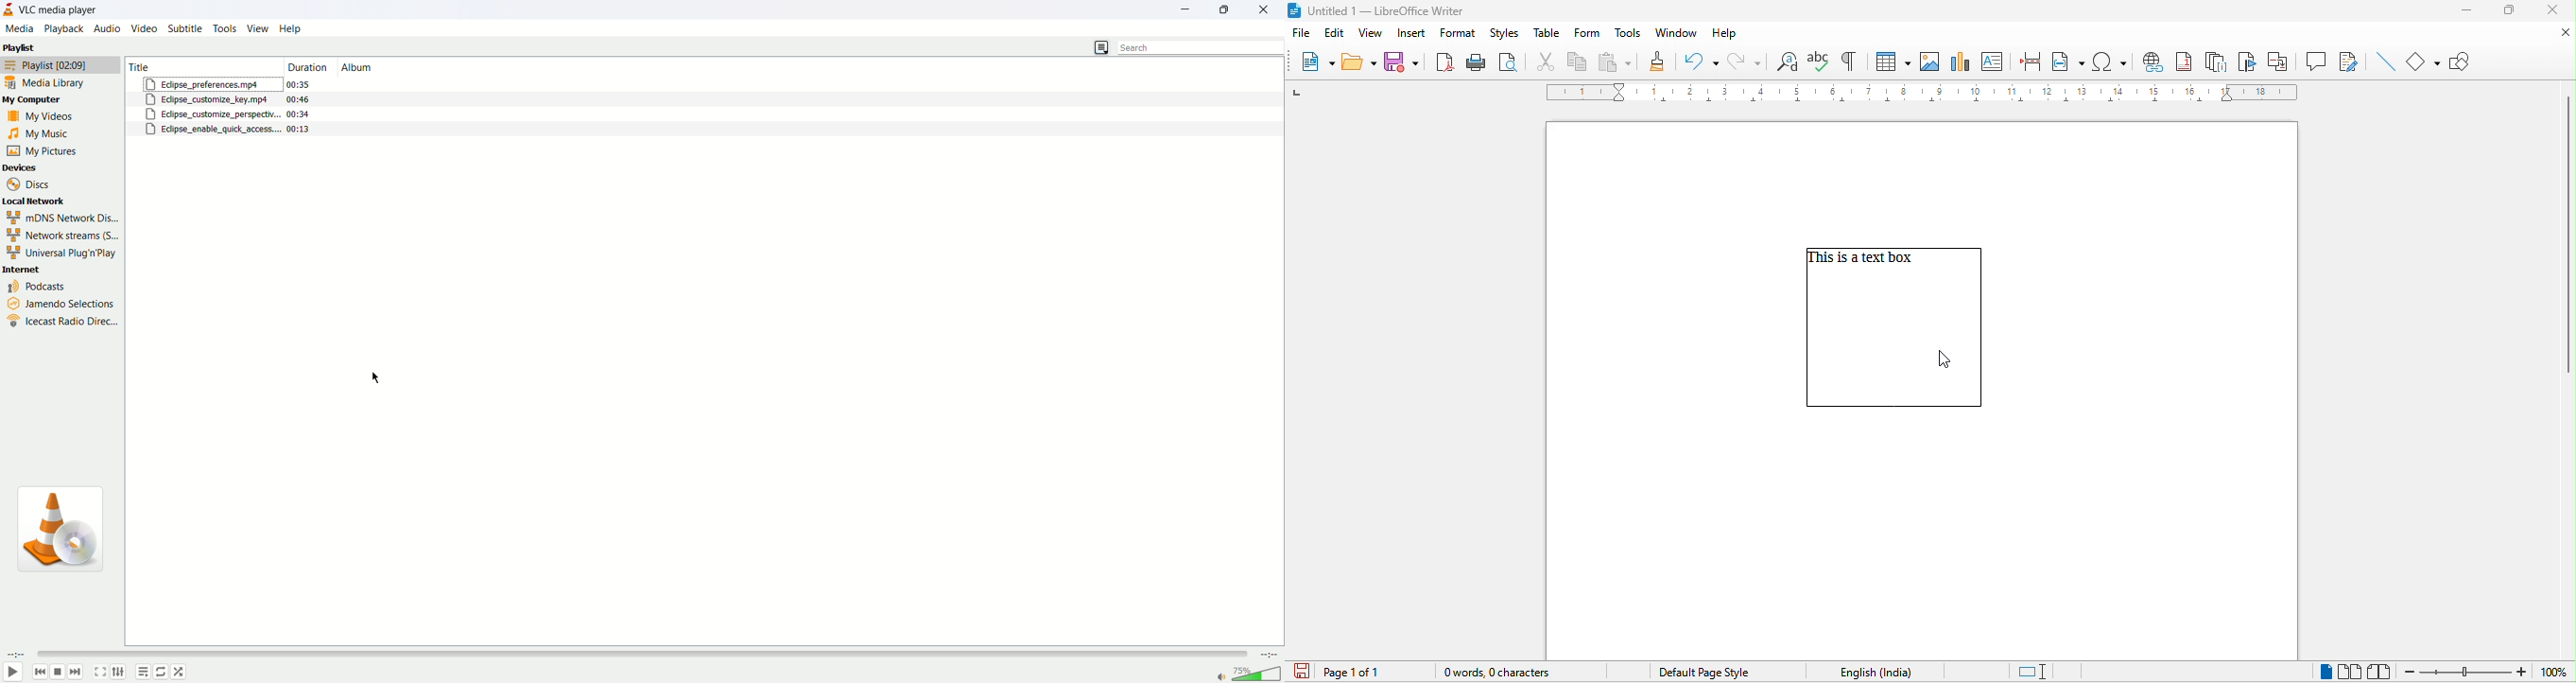  Describe the element at coordinates (1546, 35) in the screenshot. I see `table` at that location.